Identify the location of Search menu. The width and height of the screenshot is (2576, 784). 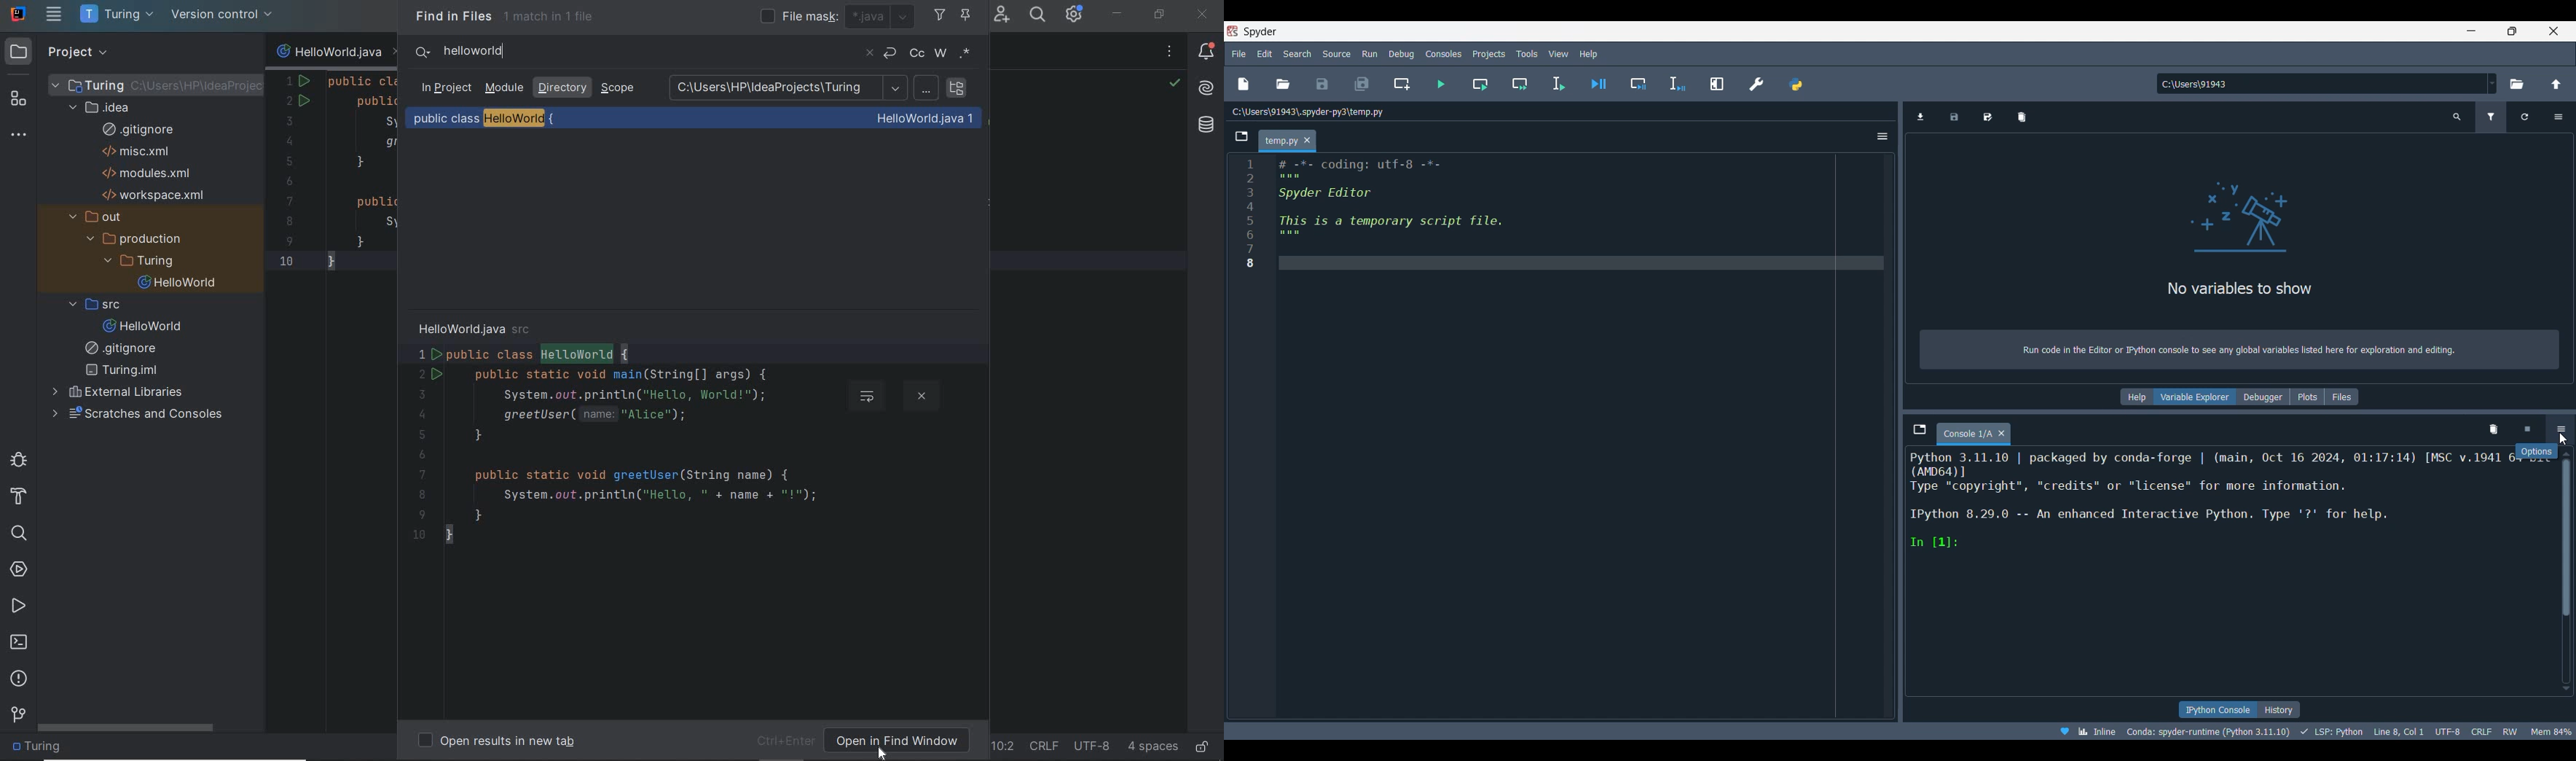
(1297, 54).